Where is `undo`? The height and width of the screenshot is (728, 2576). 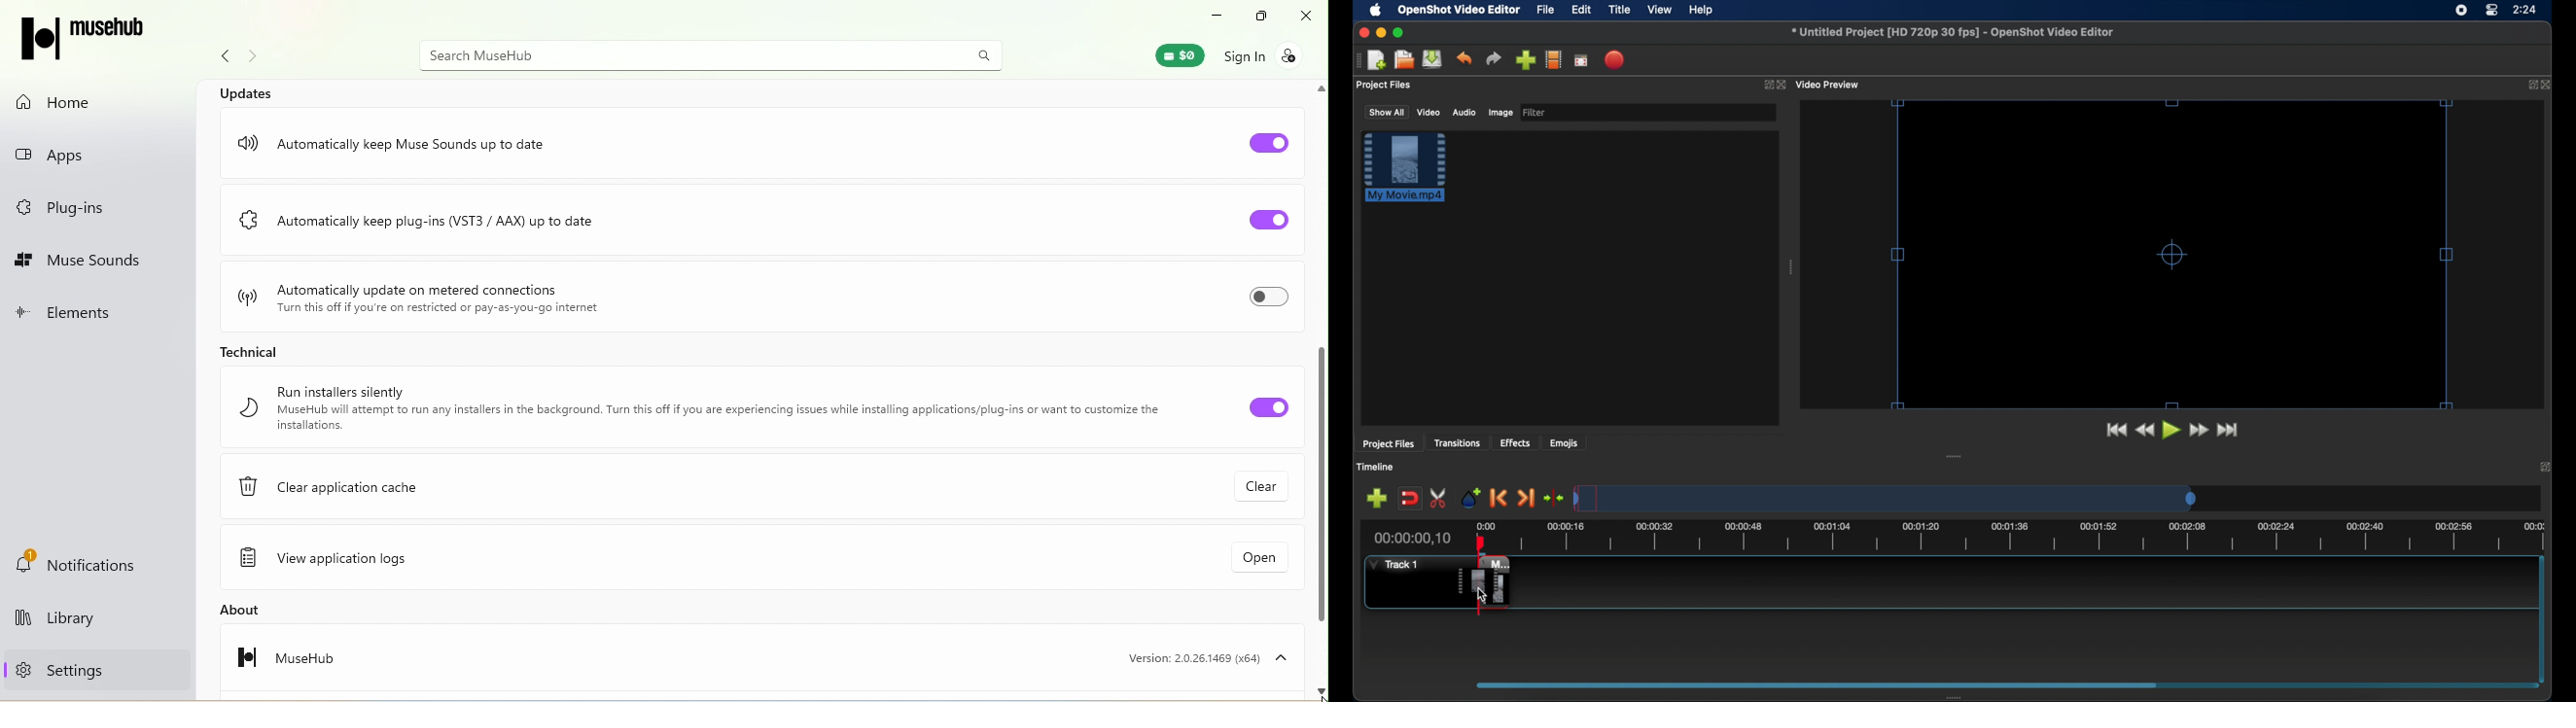
undo is located at coordinates (1464, 58).